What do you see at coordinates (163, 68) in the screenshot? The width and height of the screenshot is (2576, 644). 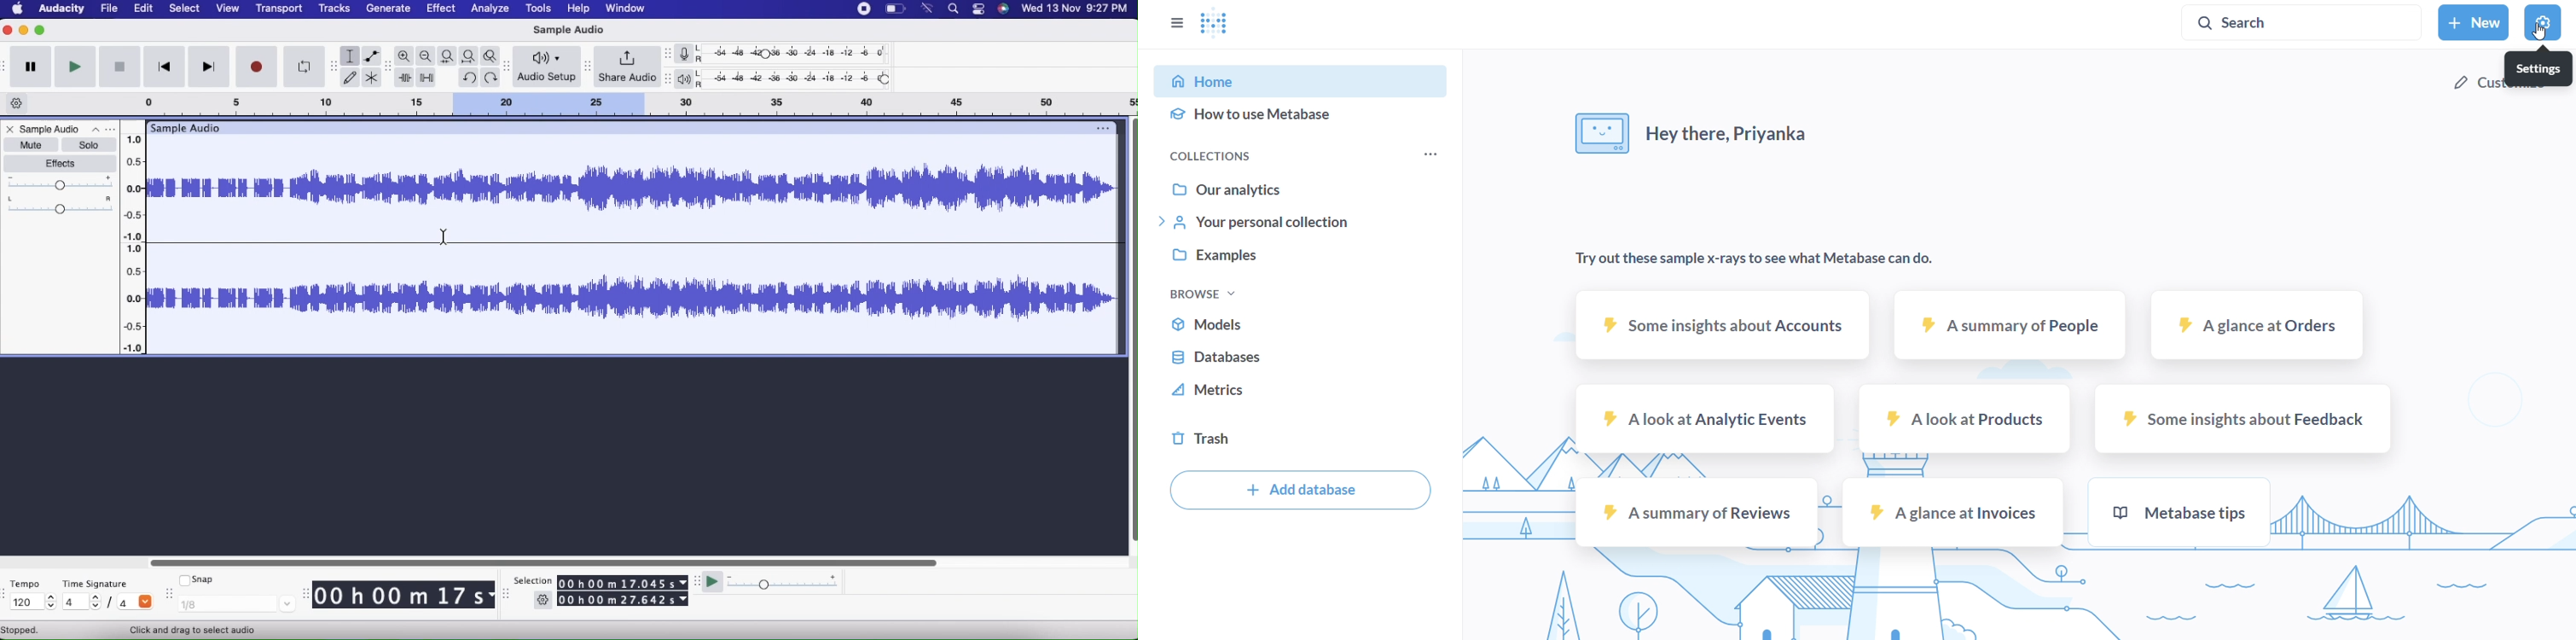 I see `Skip to start` at bounding box center [163, 68].